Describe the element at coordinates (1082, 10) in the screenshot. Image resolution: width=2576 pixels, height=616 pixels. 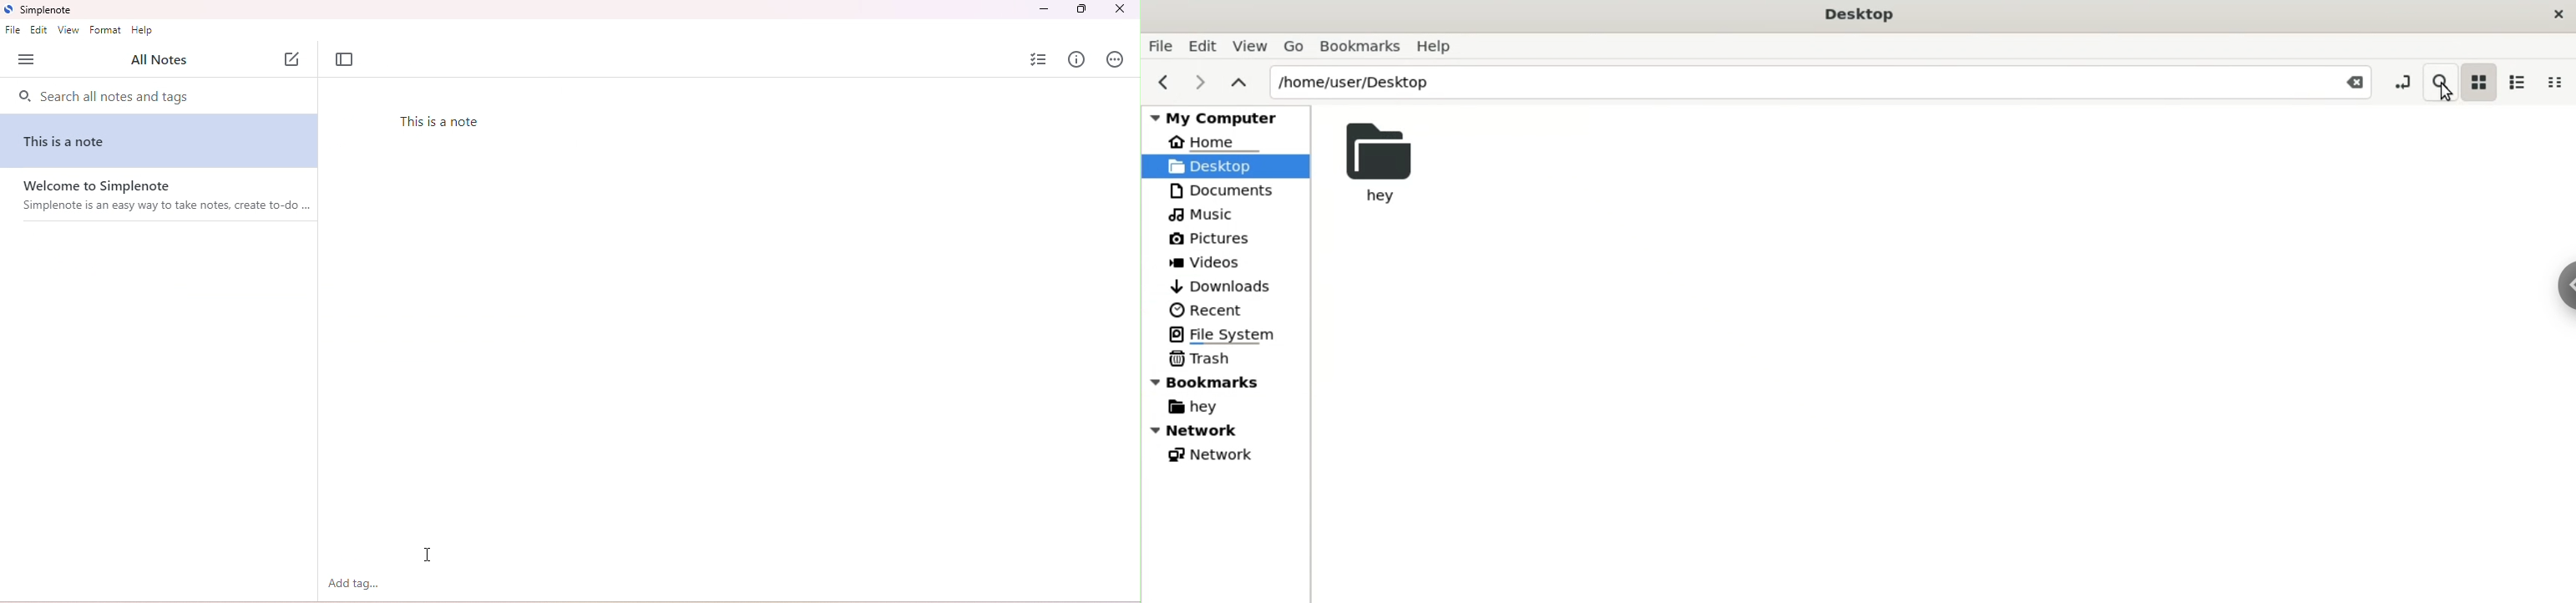
I see `maximize` at that location.